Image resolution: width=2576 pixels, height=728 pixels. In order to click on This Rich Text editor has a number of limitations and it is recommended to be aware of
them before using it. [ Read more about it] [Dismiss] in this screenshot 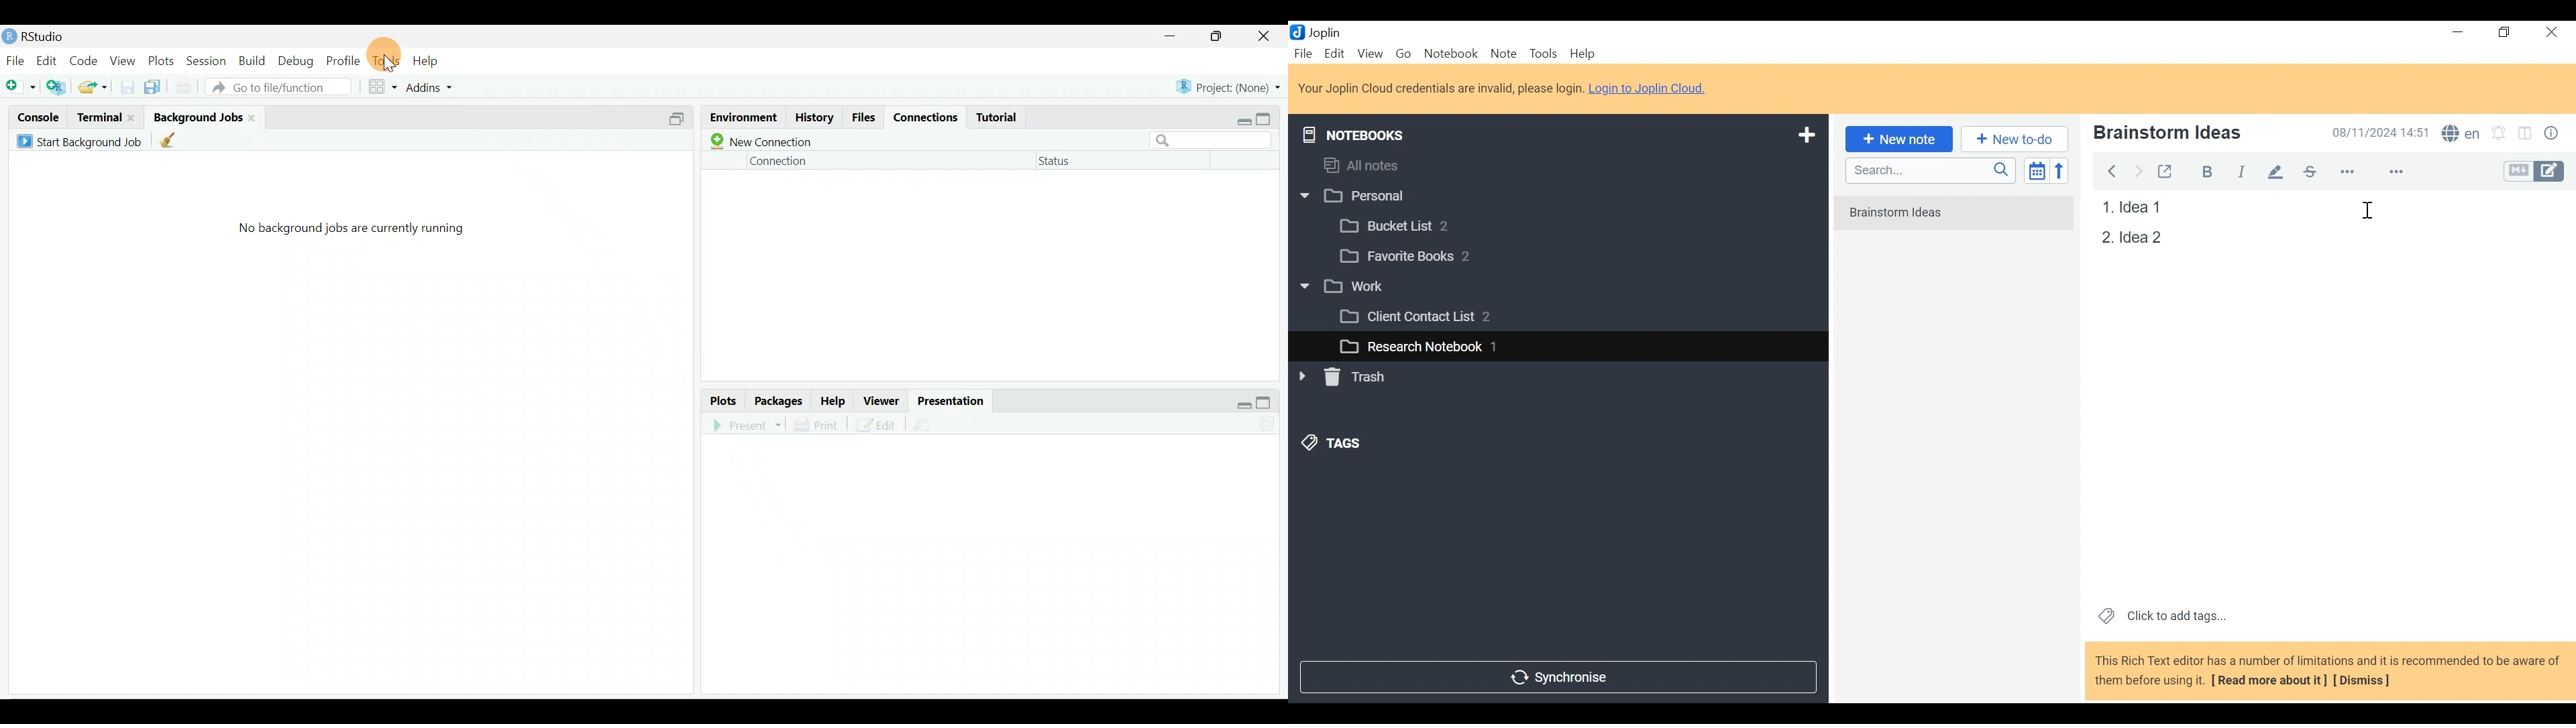, I will do `click(2328, 670)`.